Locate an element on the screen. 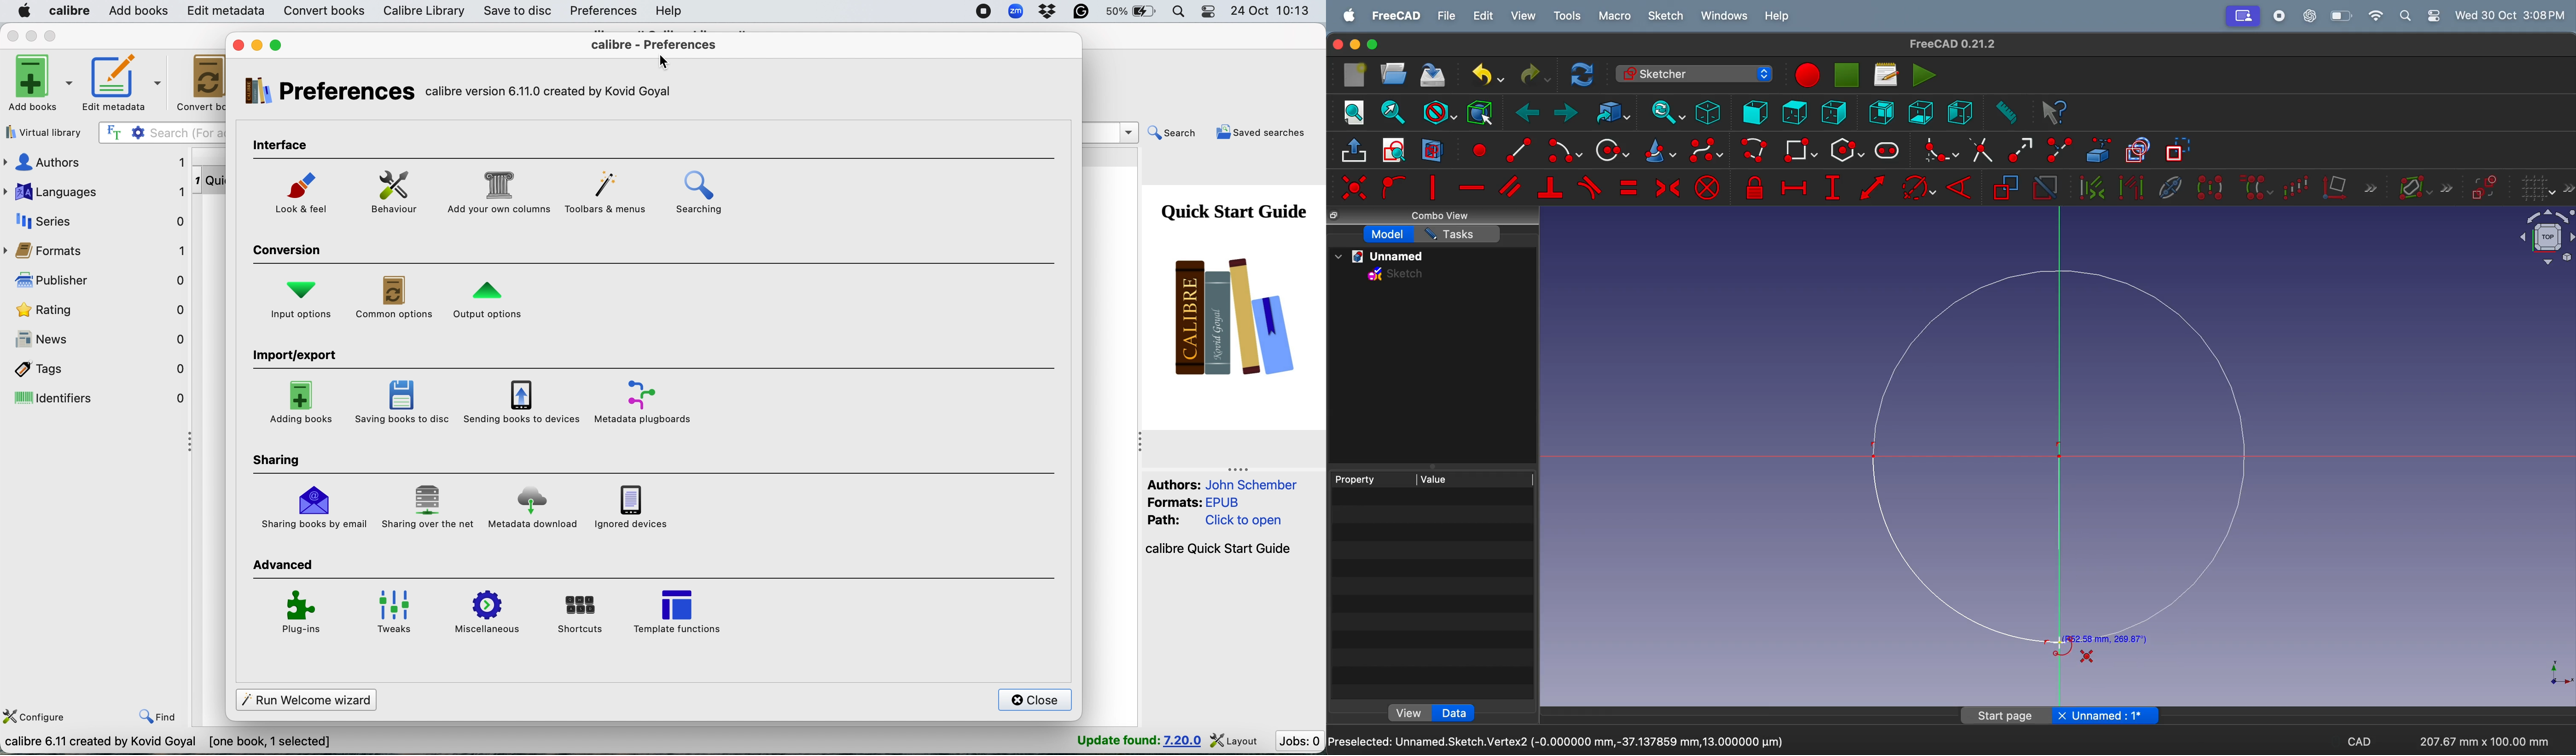 The image size is (2576, 756). miscellaneous is located at coordinates (486, 609).